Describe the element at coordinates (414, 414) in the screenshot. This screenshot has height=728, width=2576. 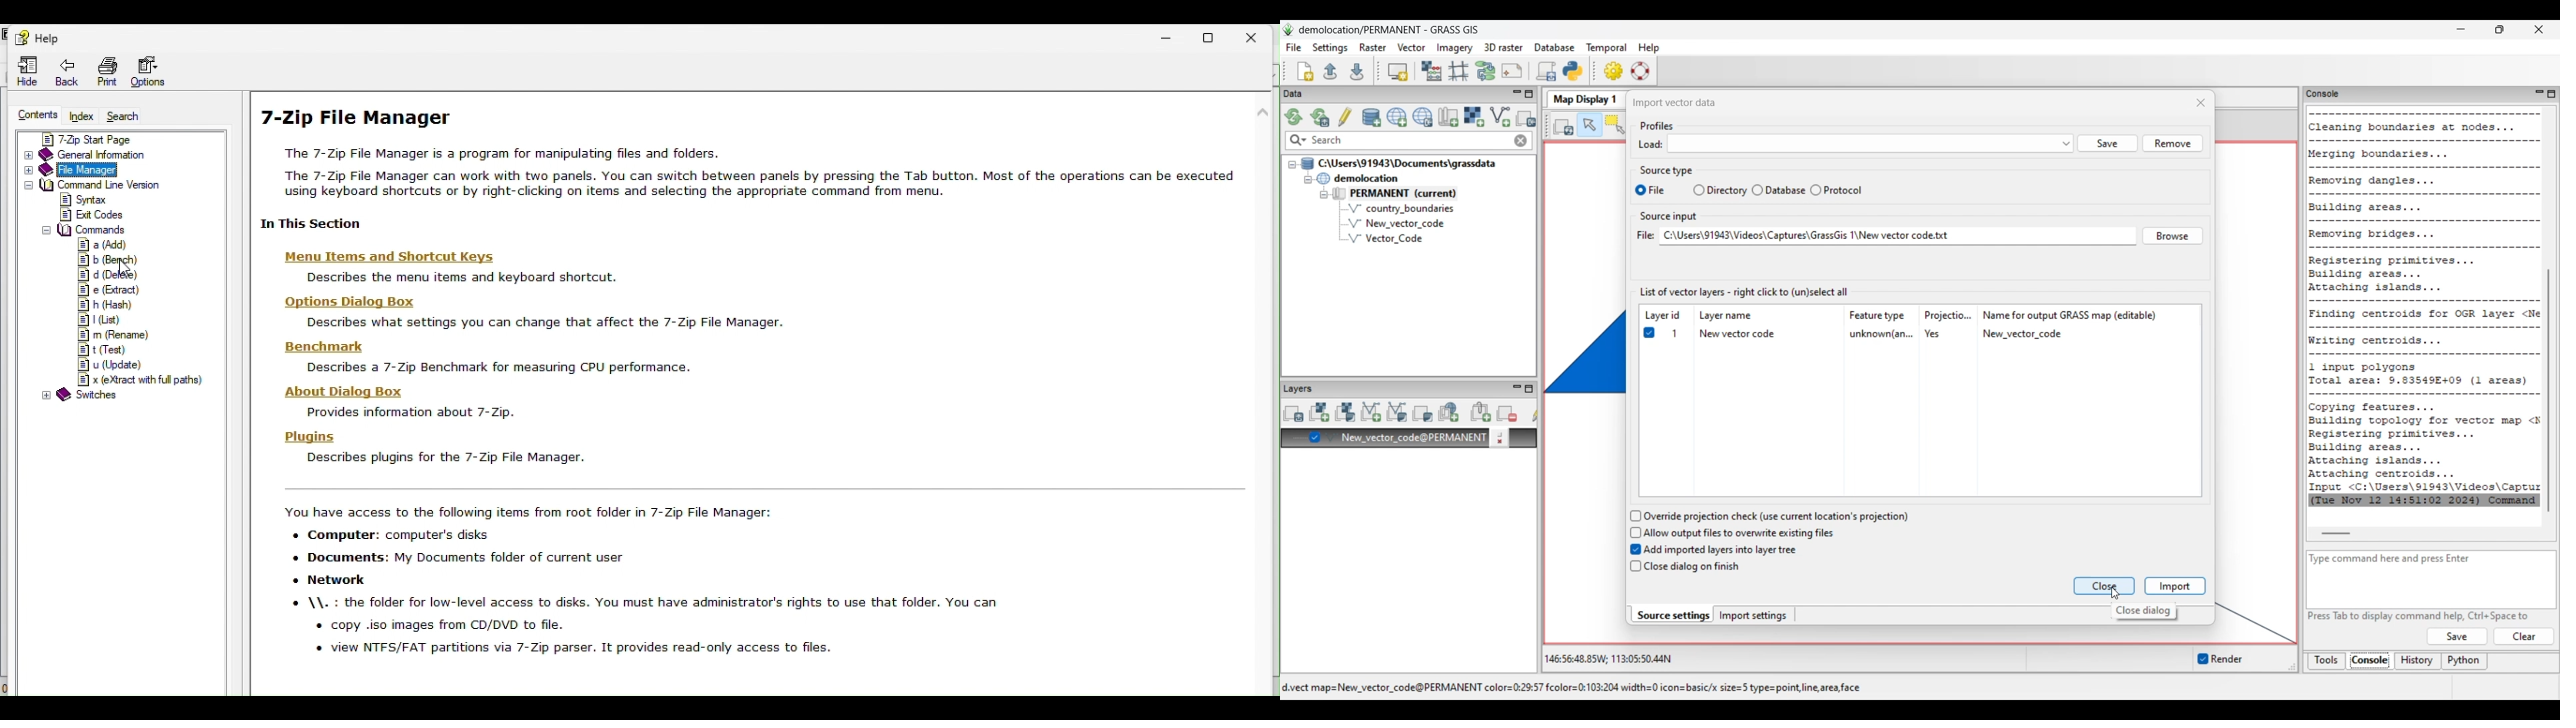
I see `Provides information about 7-Zip.` at that location.